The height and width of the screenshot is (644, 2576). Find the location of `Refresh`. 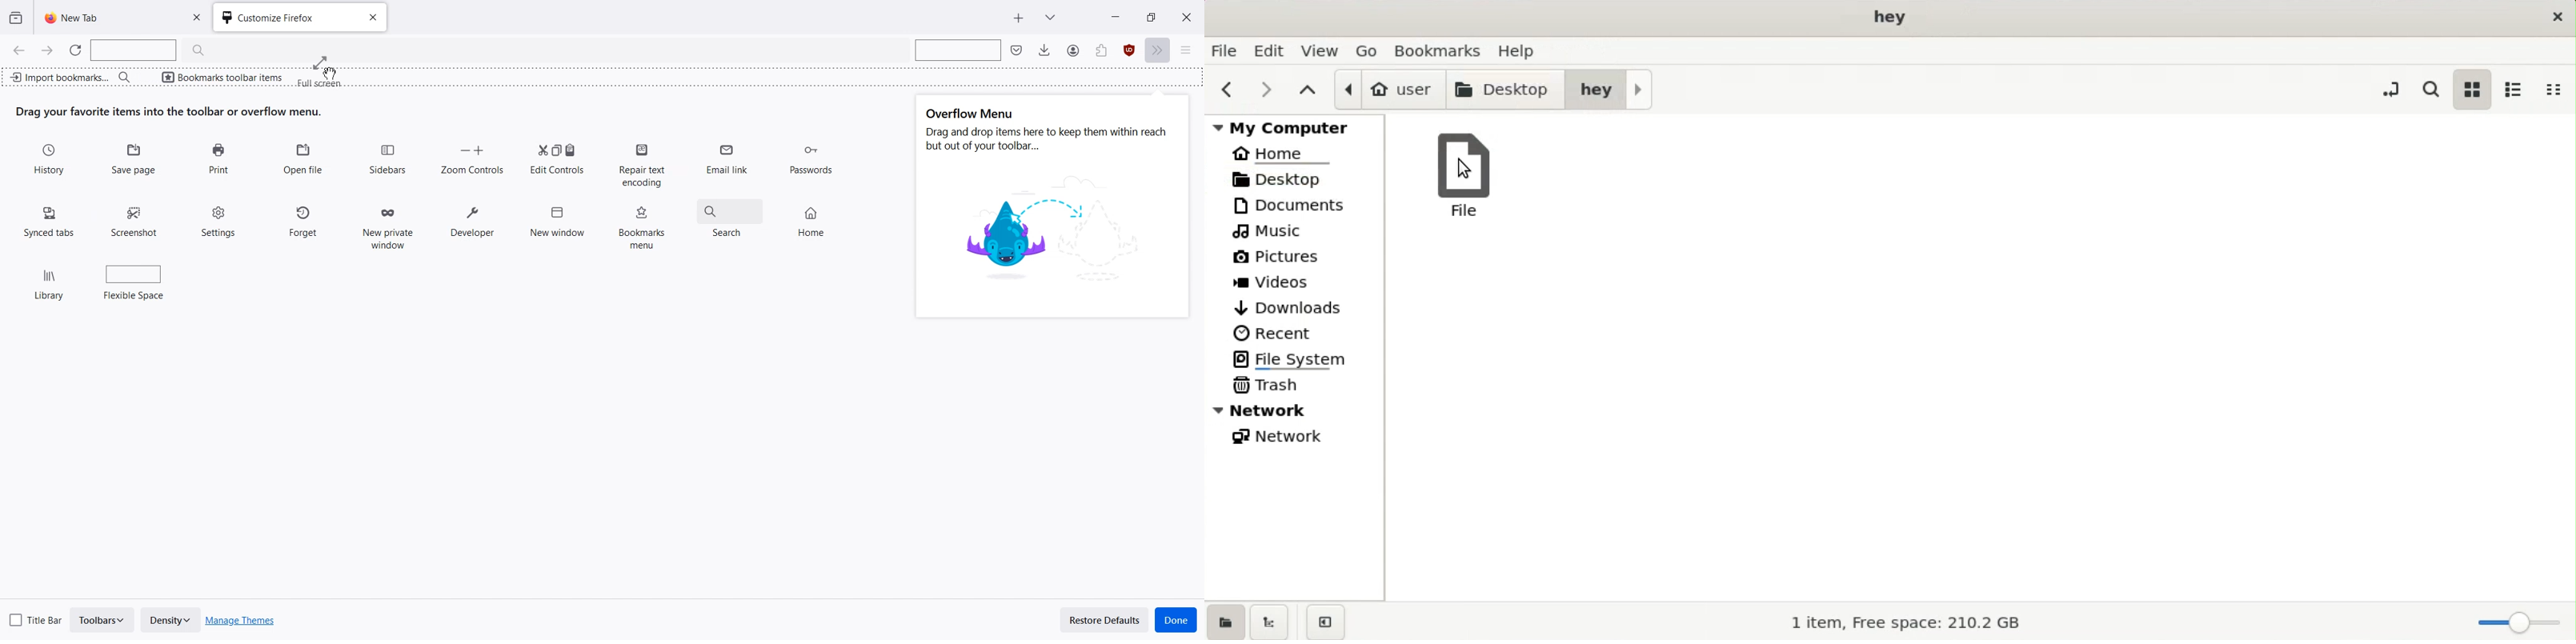

Refresh is located at coordinates (76, 50).